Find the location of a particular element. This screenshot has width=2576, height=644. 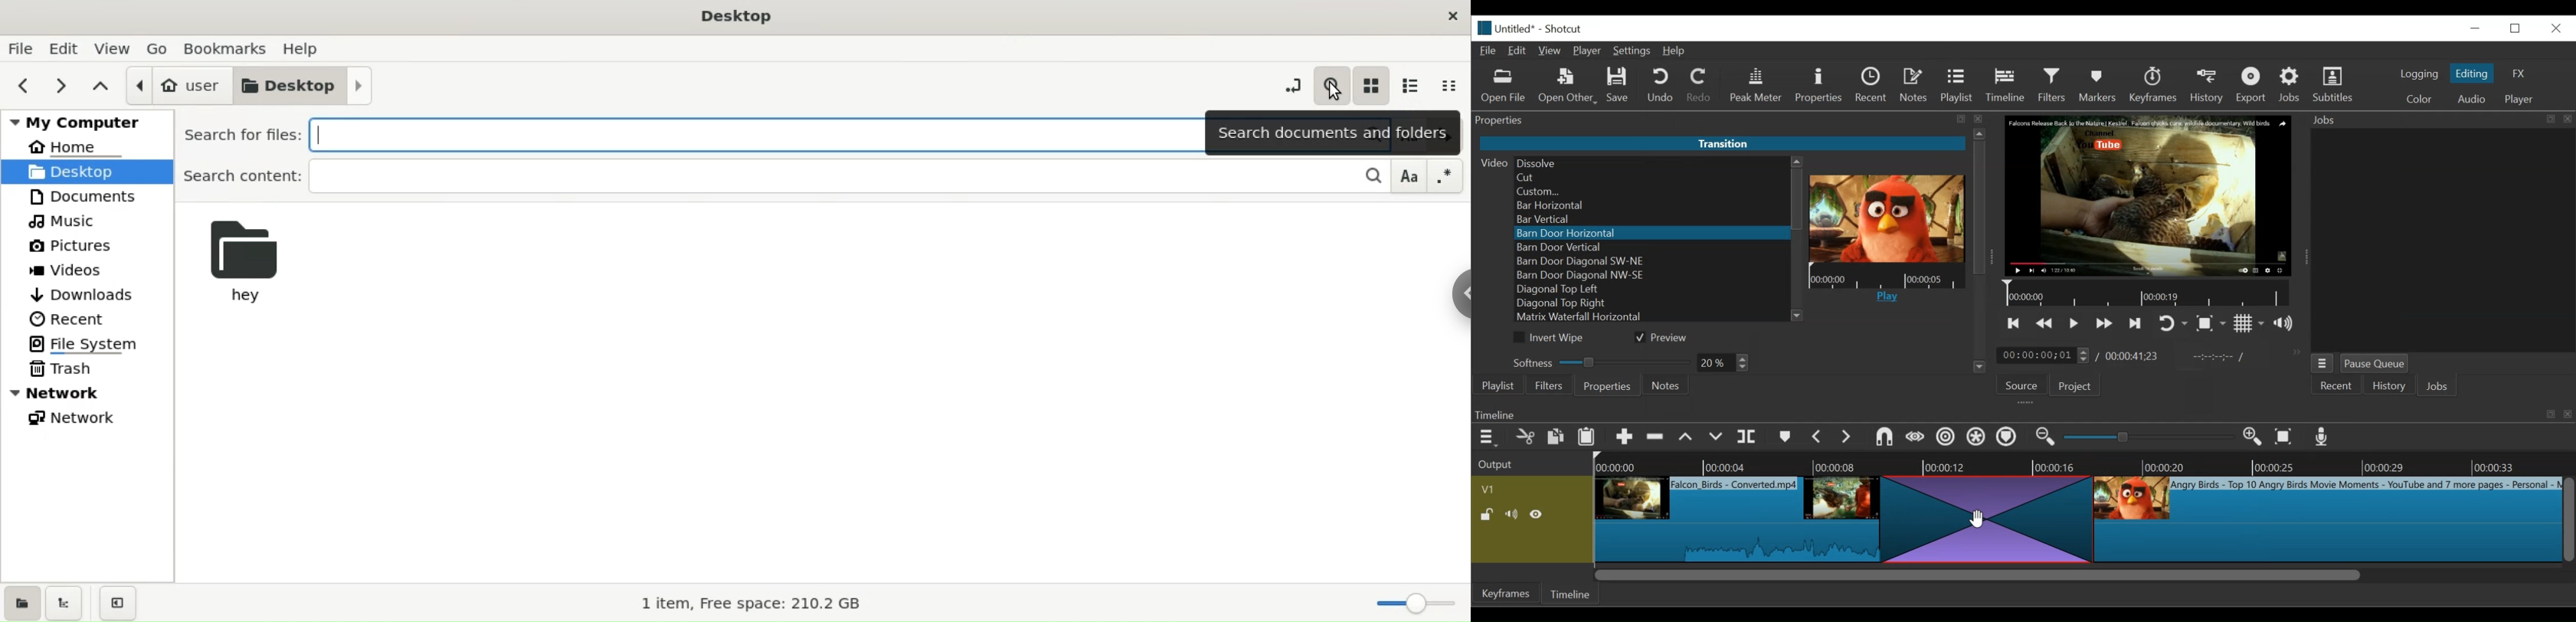

Edit is located at coordinates (1518, 51).